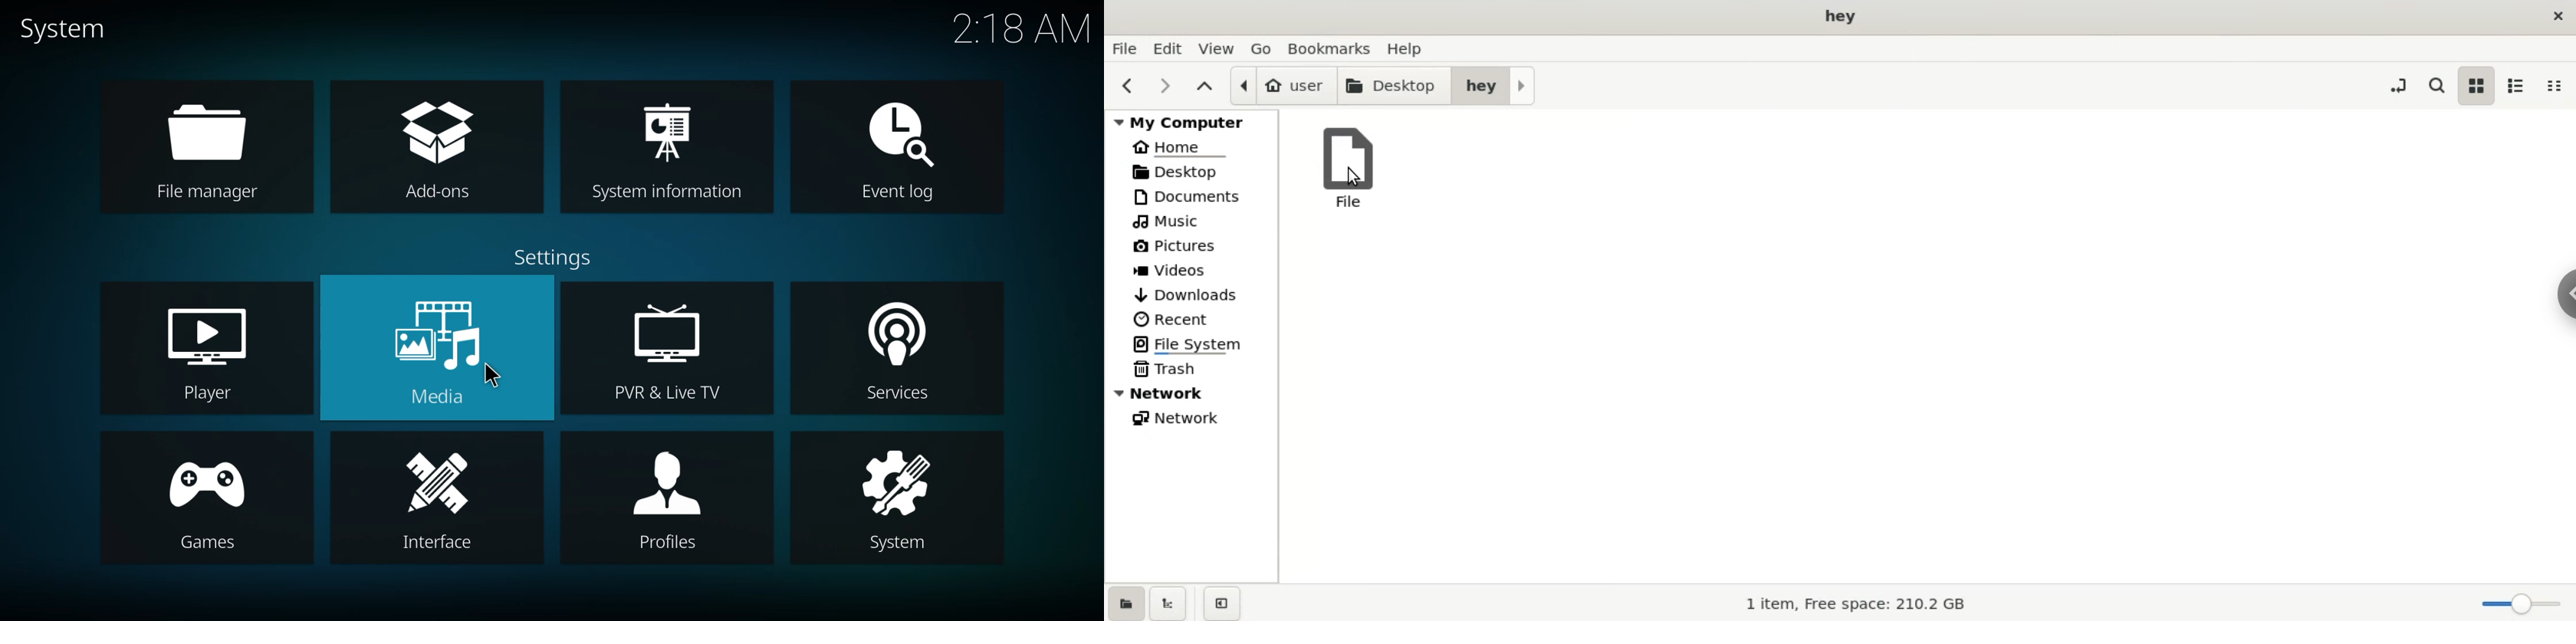 This screenshot has height=644, width=2576. Describe the element at coordinates (199, 501) in the screenshot. I see `games` at that location.